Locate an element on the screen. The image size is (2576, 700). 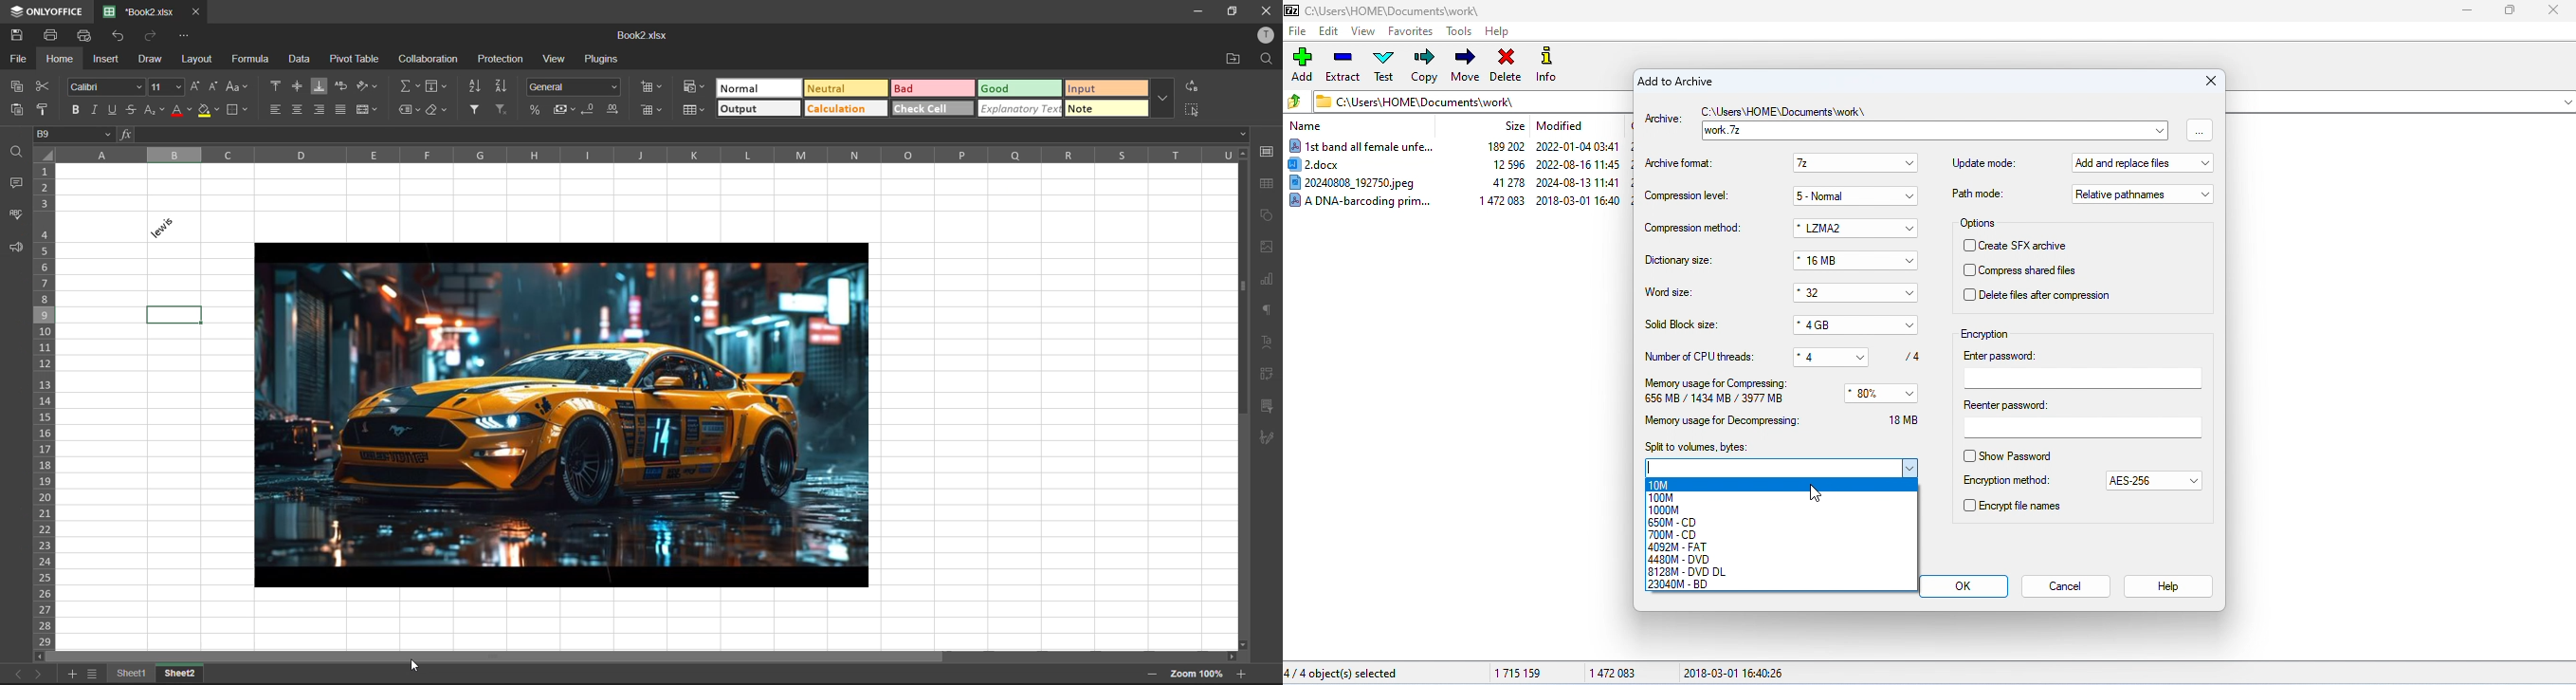
protection is located at coordinates (500, 61).